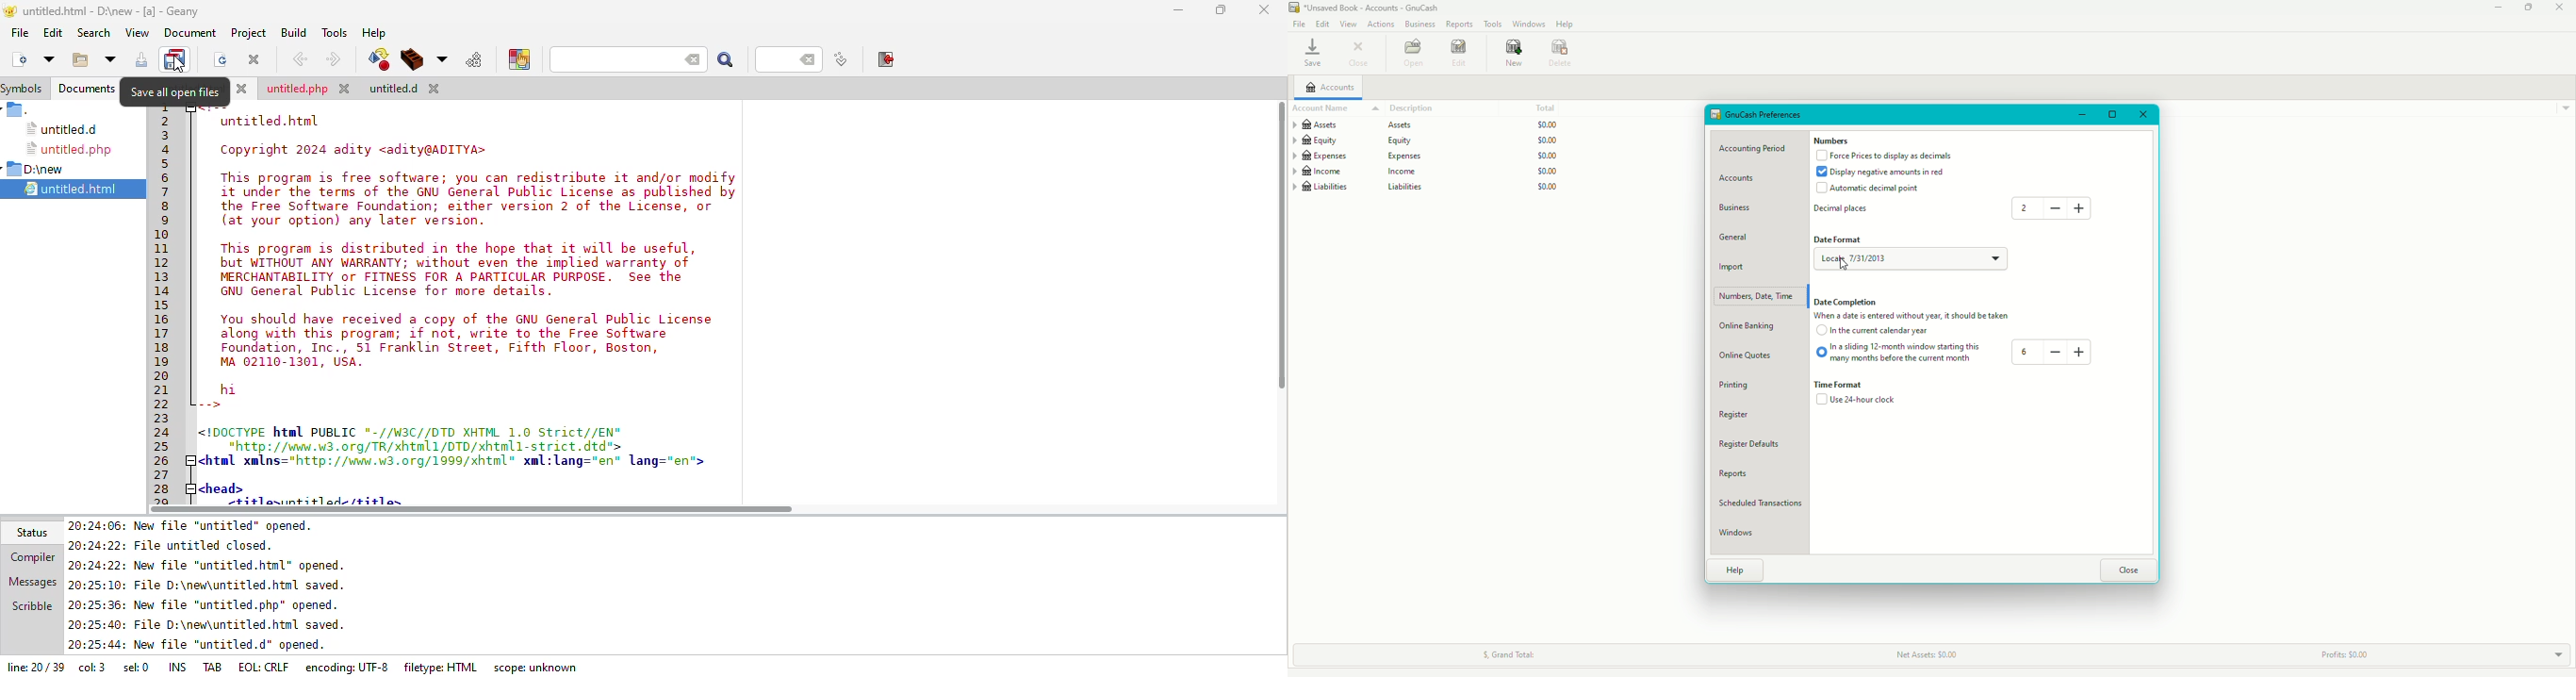 This screenshot has width=2576, height=700. What do you see at coordinates (1560, 52) in the screenshot?
I see `Delete` at bounding box center [1560, 52].